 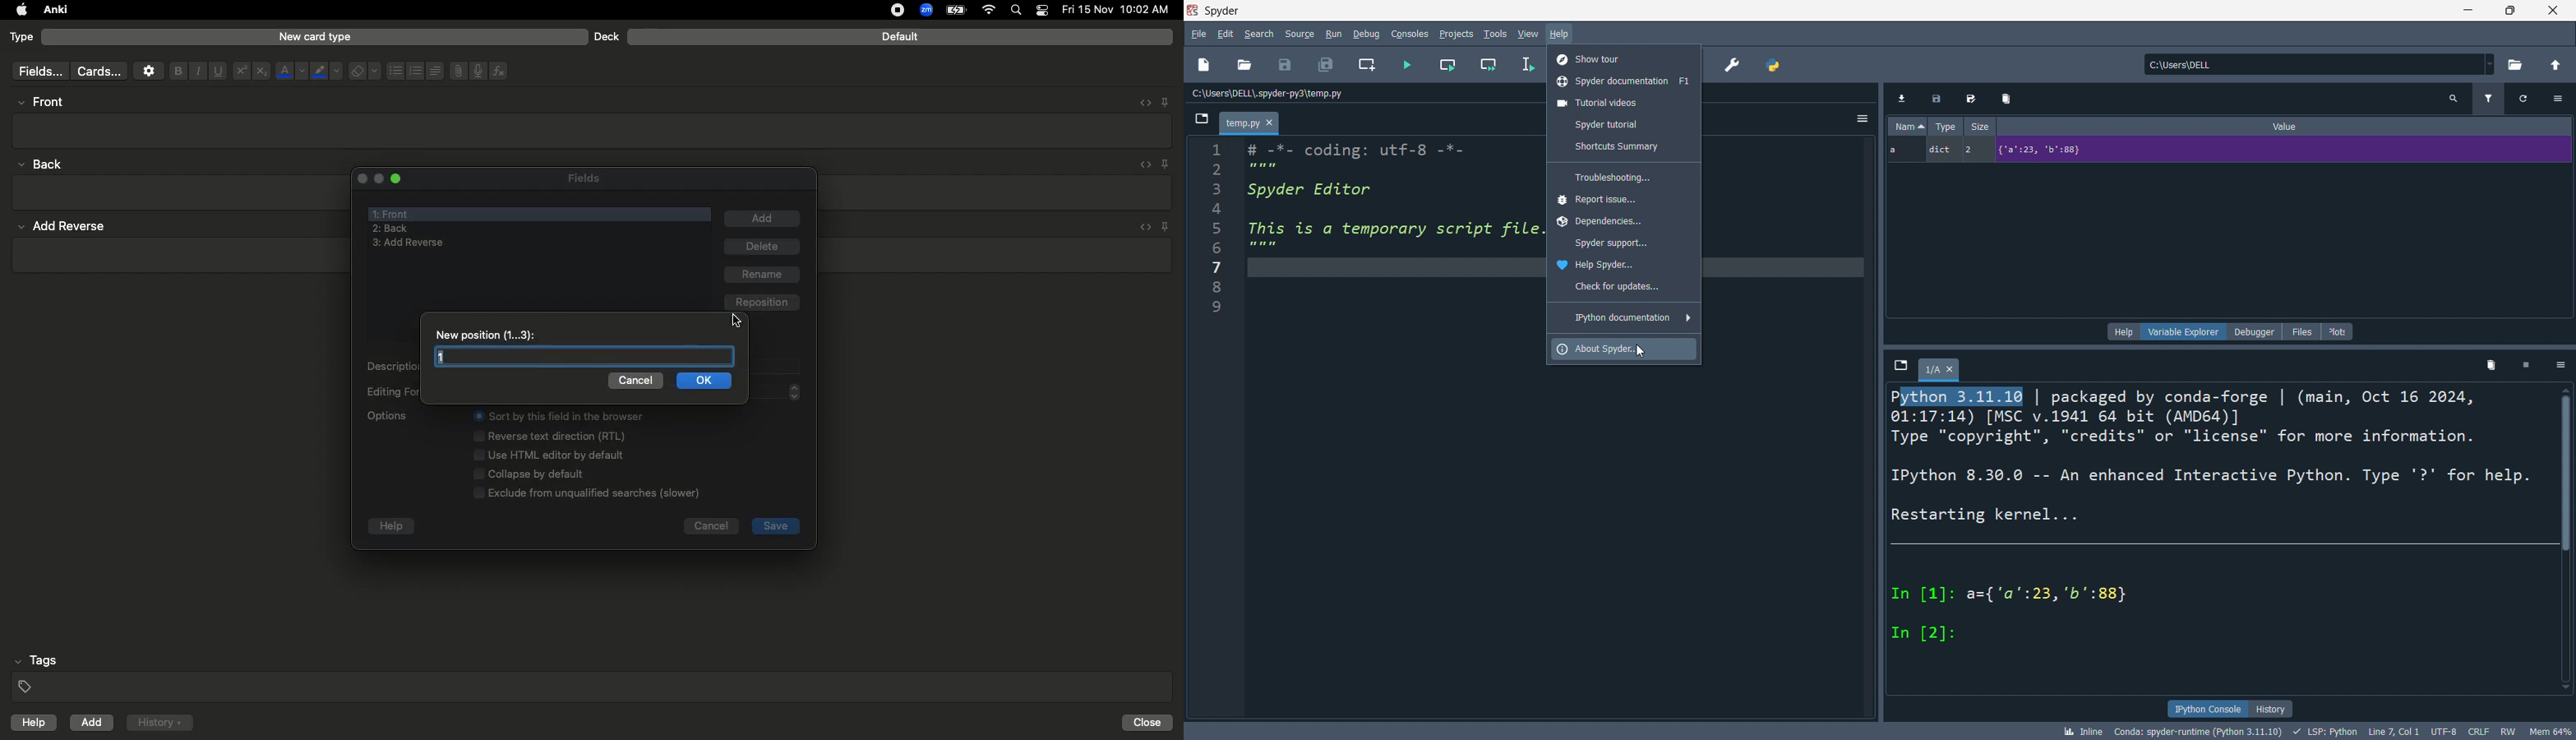 I want to click on Voice recorder, so click(x=477, y=69).